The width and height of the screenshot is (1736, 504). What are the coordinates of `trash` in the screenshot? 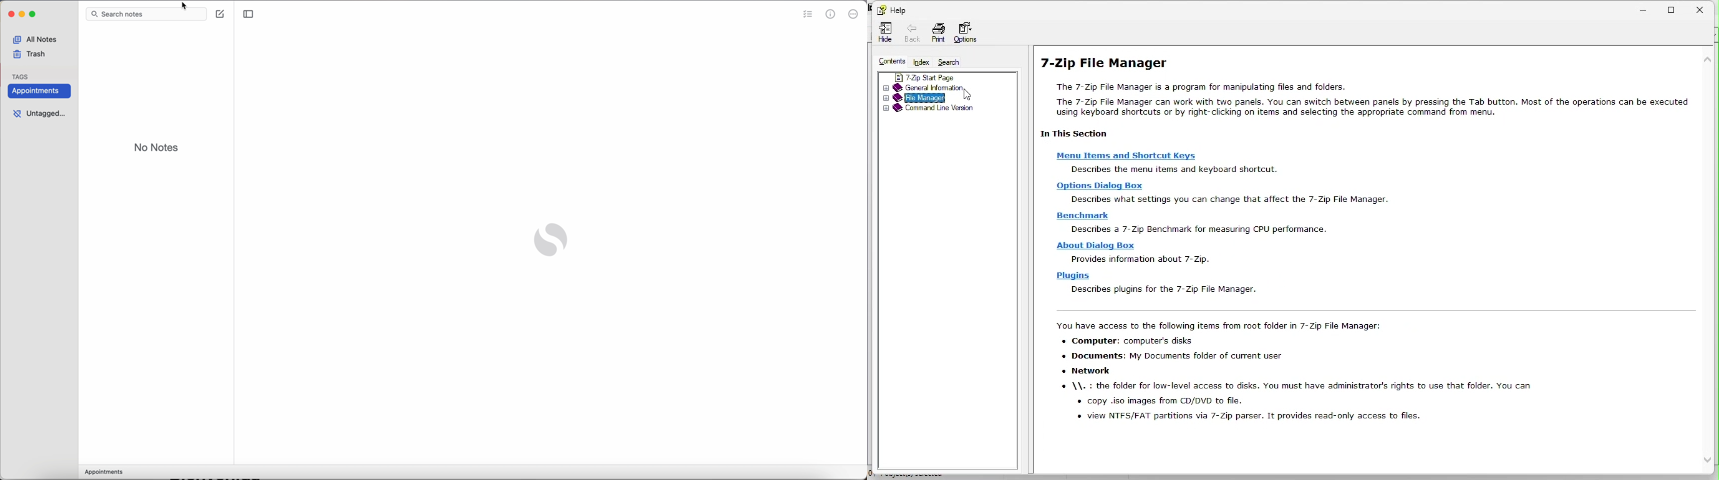 It's located at (30, 56).